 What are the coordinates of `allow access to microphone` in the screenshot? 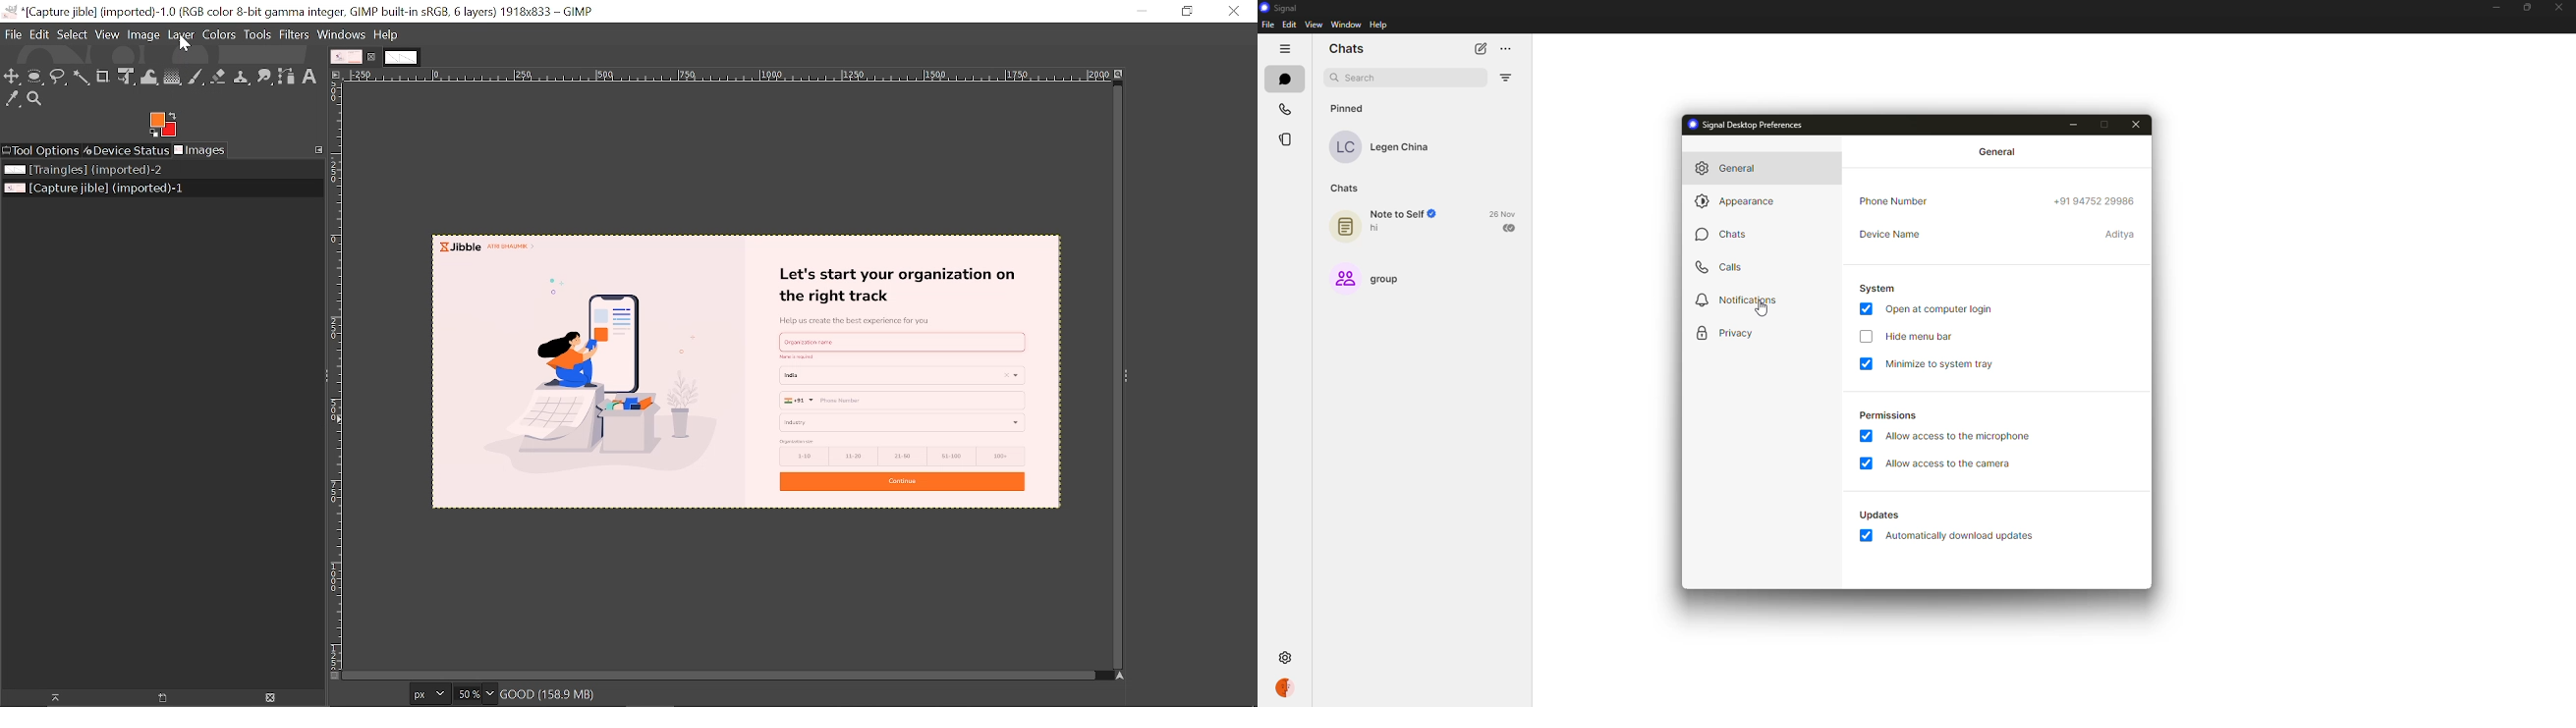 It's located at (1963, 437).